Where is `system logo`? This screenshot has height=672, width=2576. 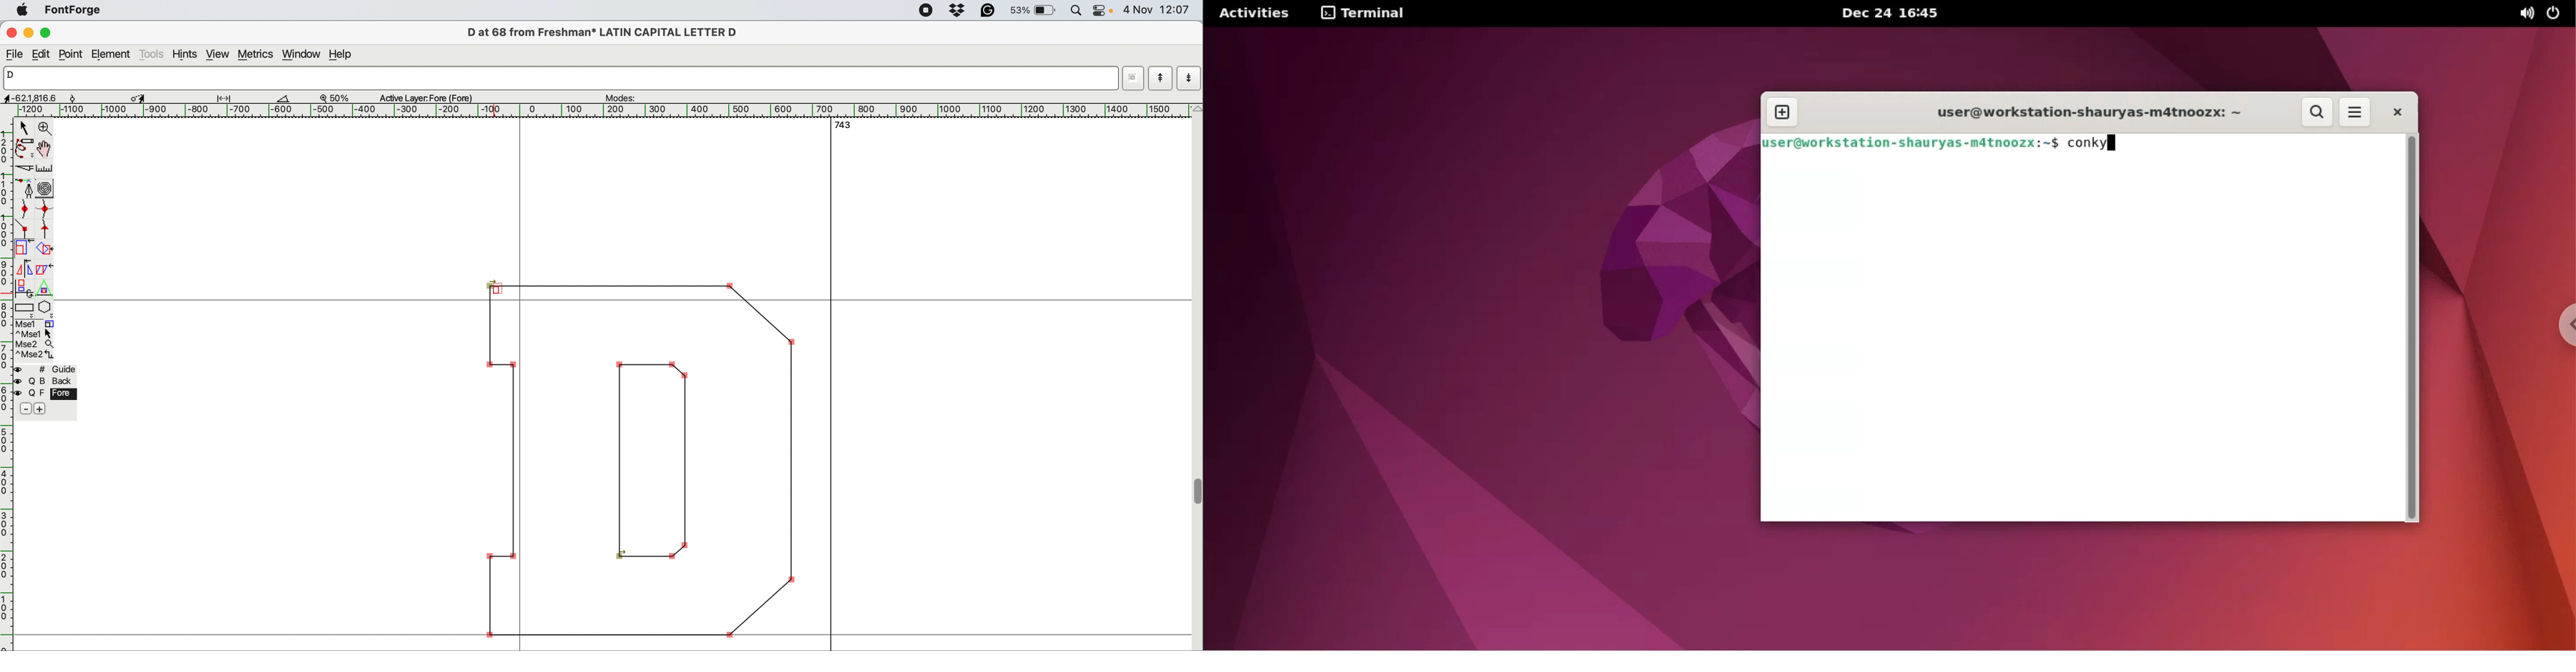
system logo is located at coordinates (23, 11).